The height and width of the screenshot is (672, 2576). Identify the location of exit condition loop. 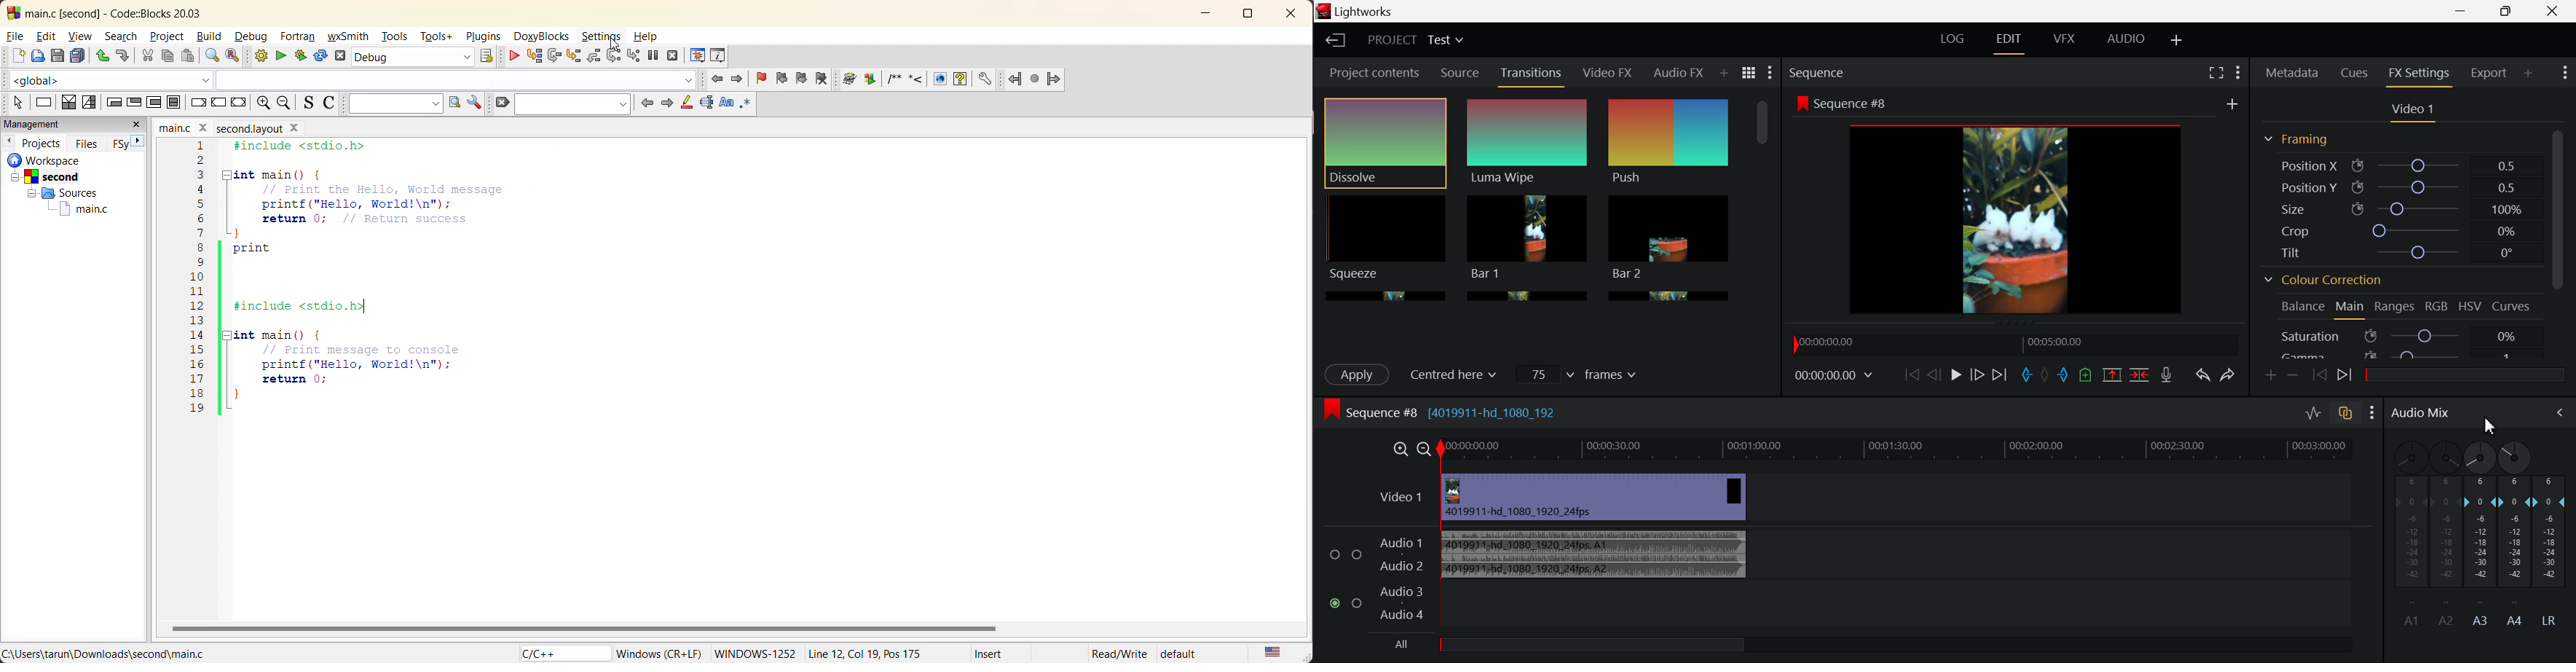
(133, 101).